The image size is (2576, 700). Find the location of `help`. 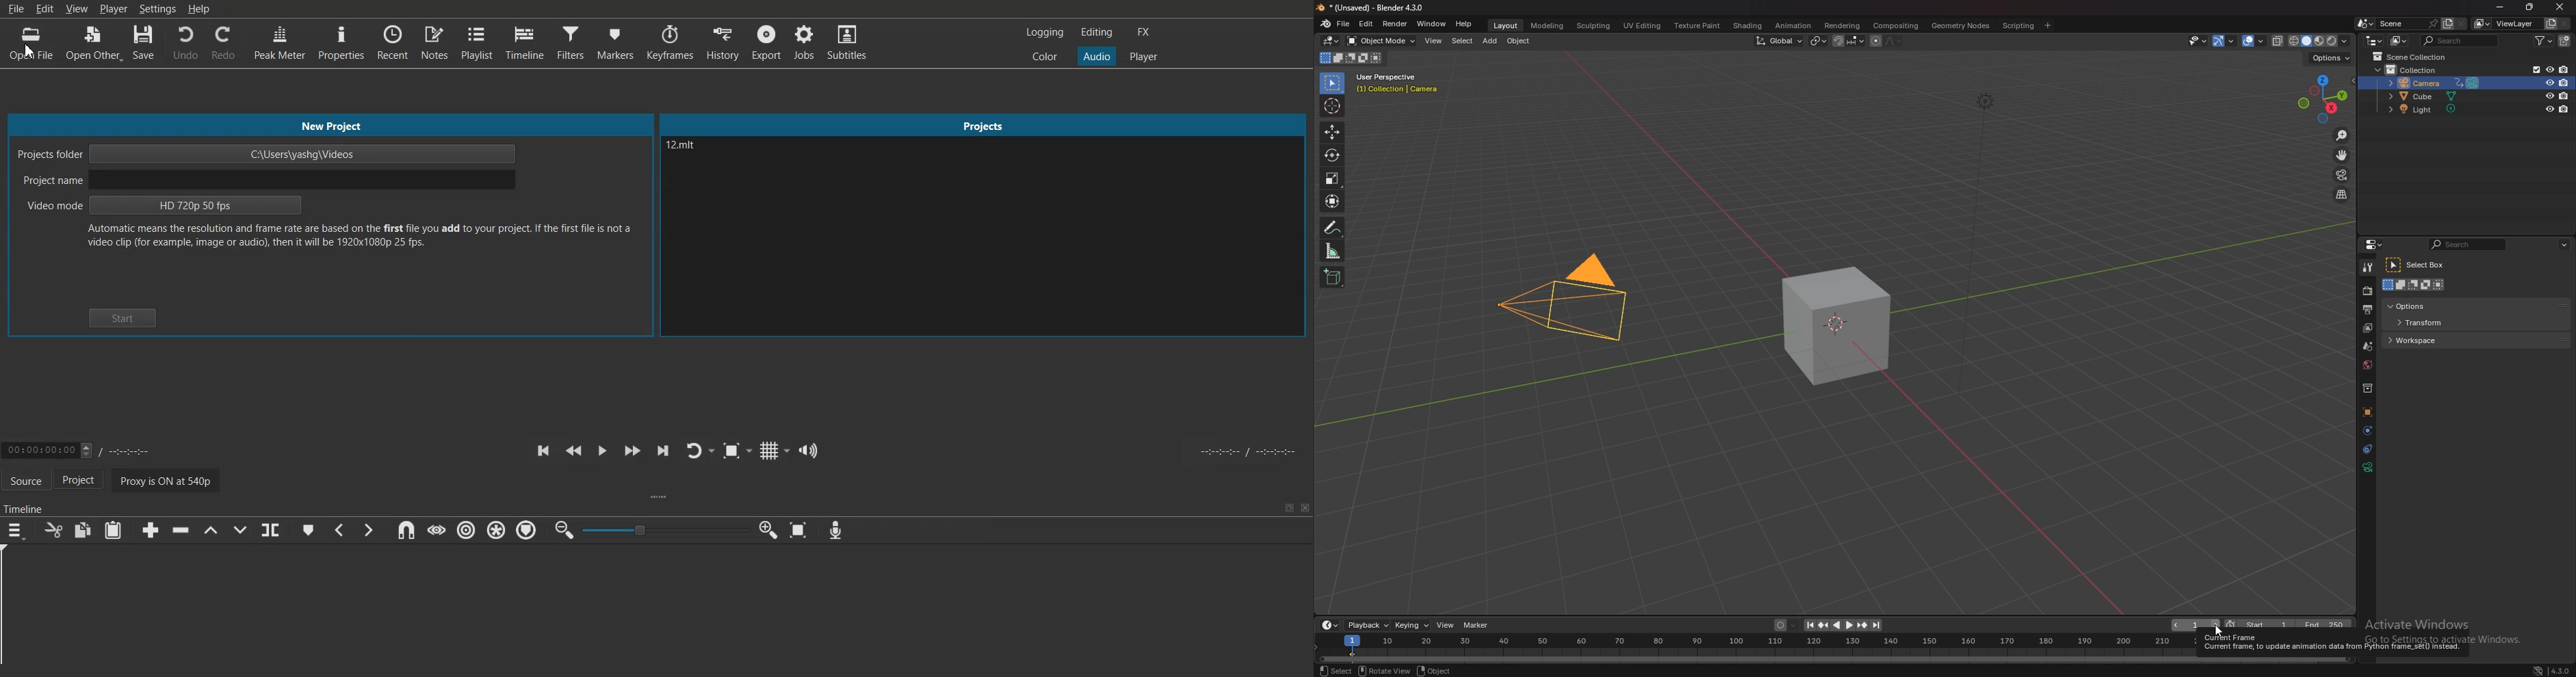

help is located at coordinates (1464, 24).